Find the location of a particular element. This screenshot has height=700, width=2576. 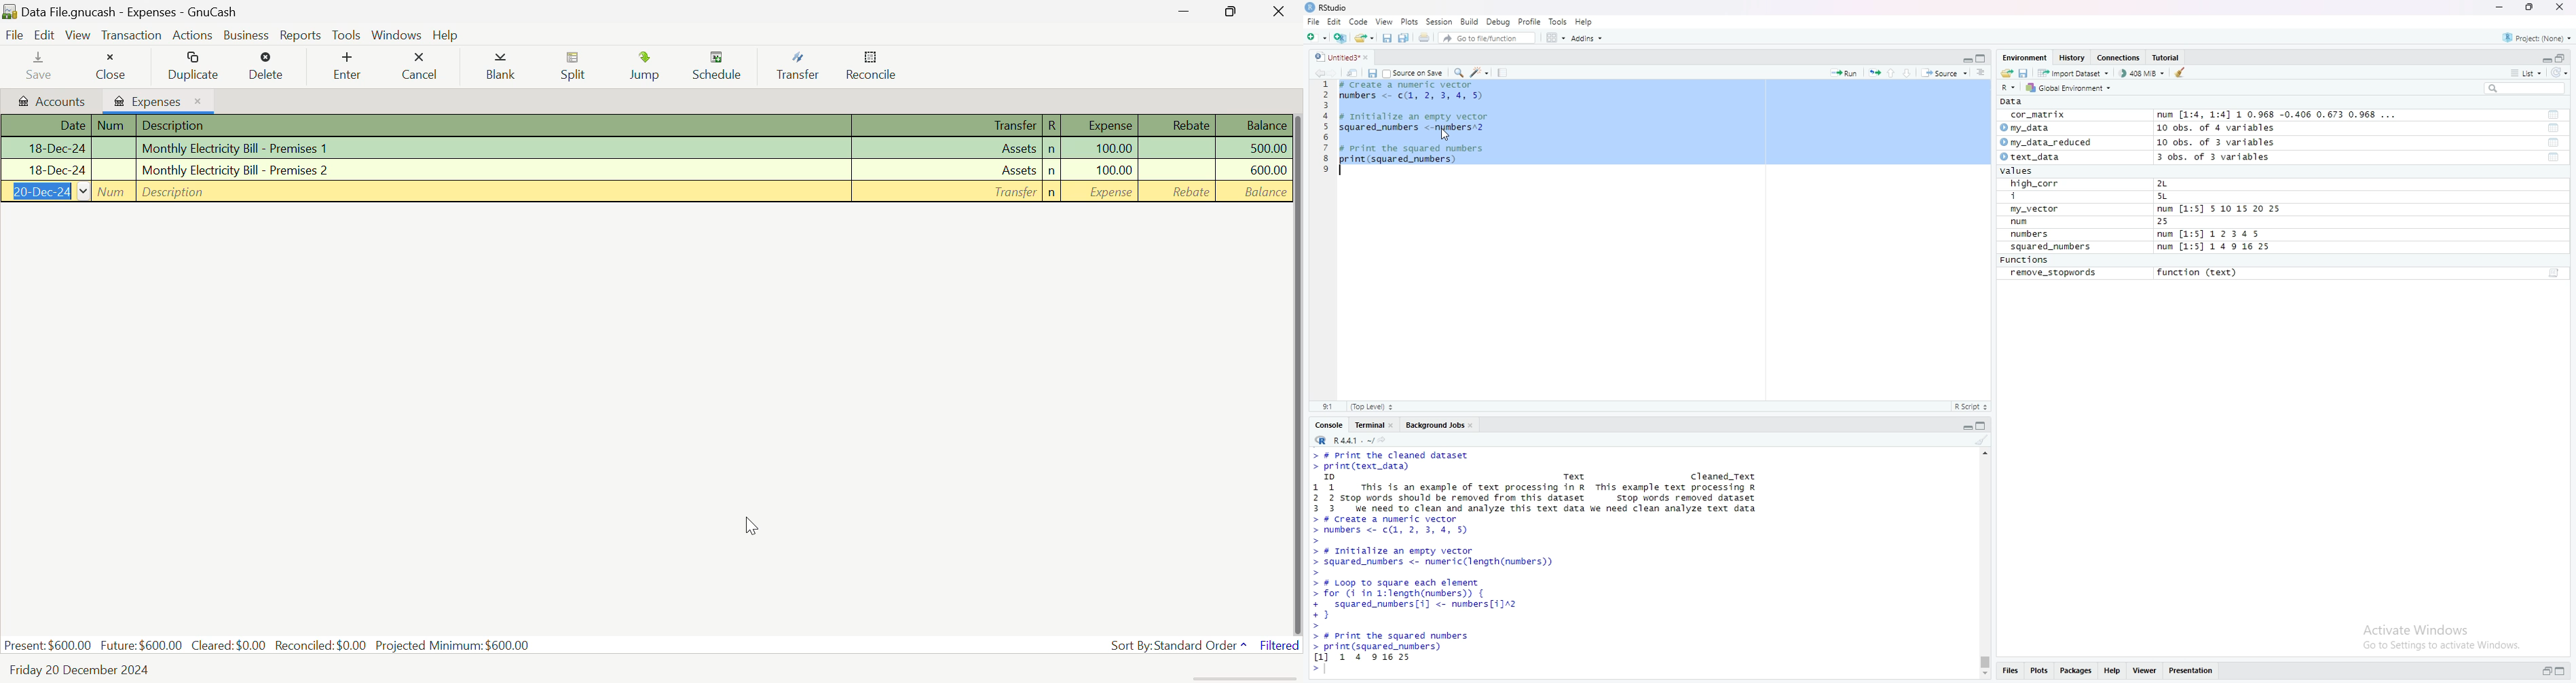

high_corr is located at coordinates (2036, 184).